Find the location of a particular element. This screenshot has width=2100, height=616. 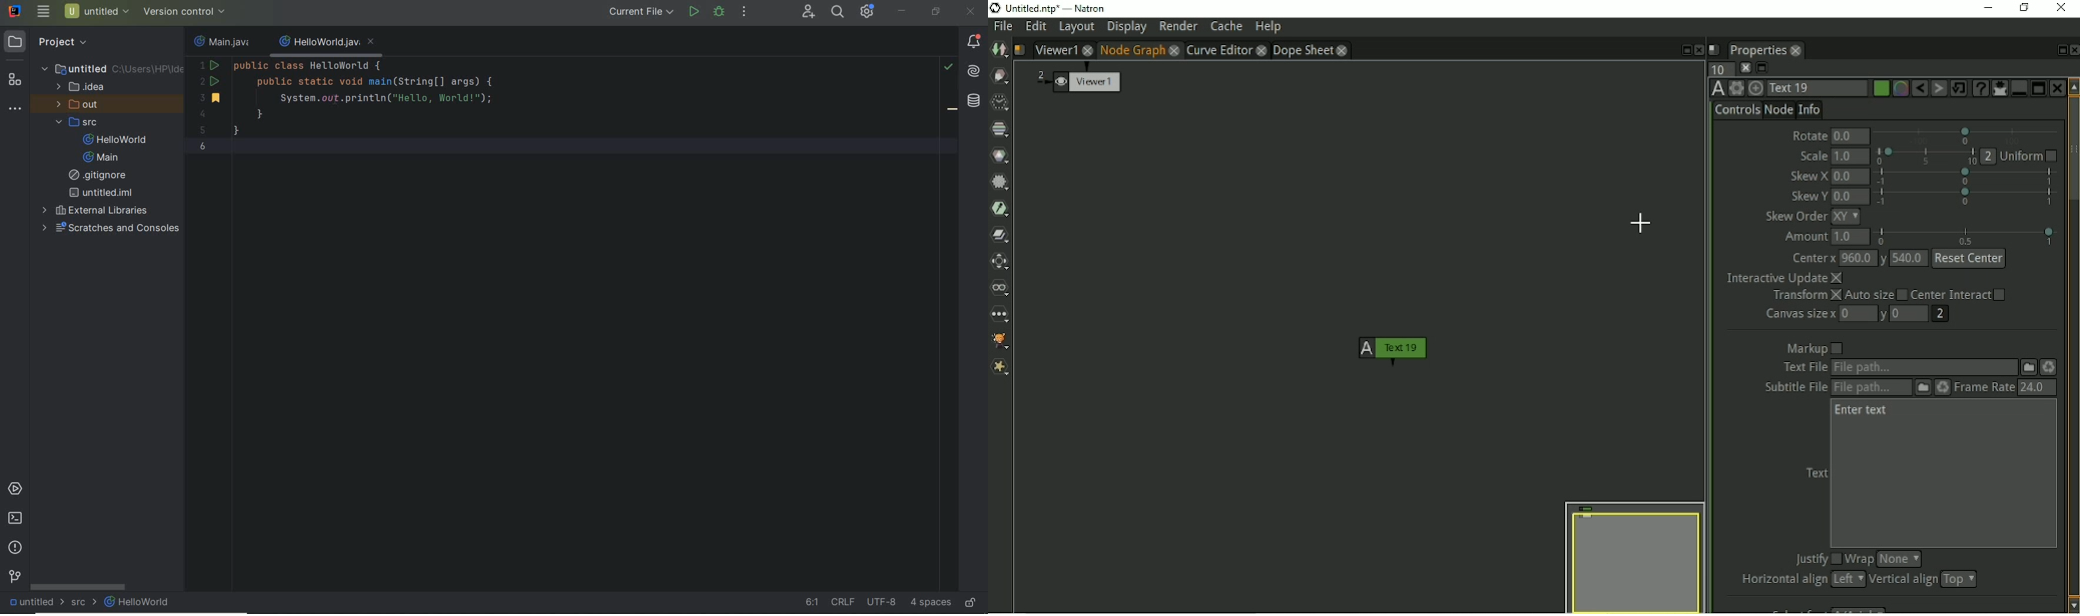

AI Assistant is located at coordinates (973, 70).